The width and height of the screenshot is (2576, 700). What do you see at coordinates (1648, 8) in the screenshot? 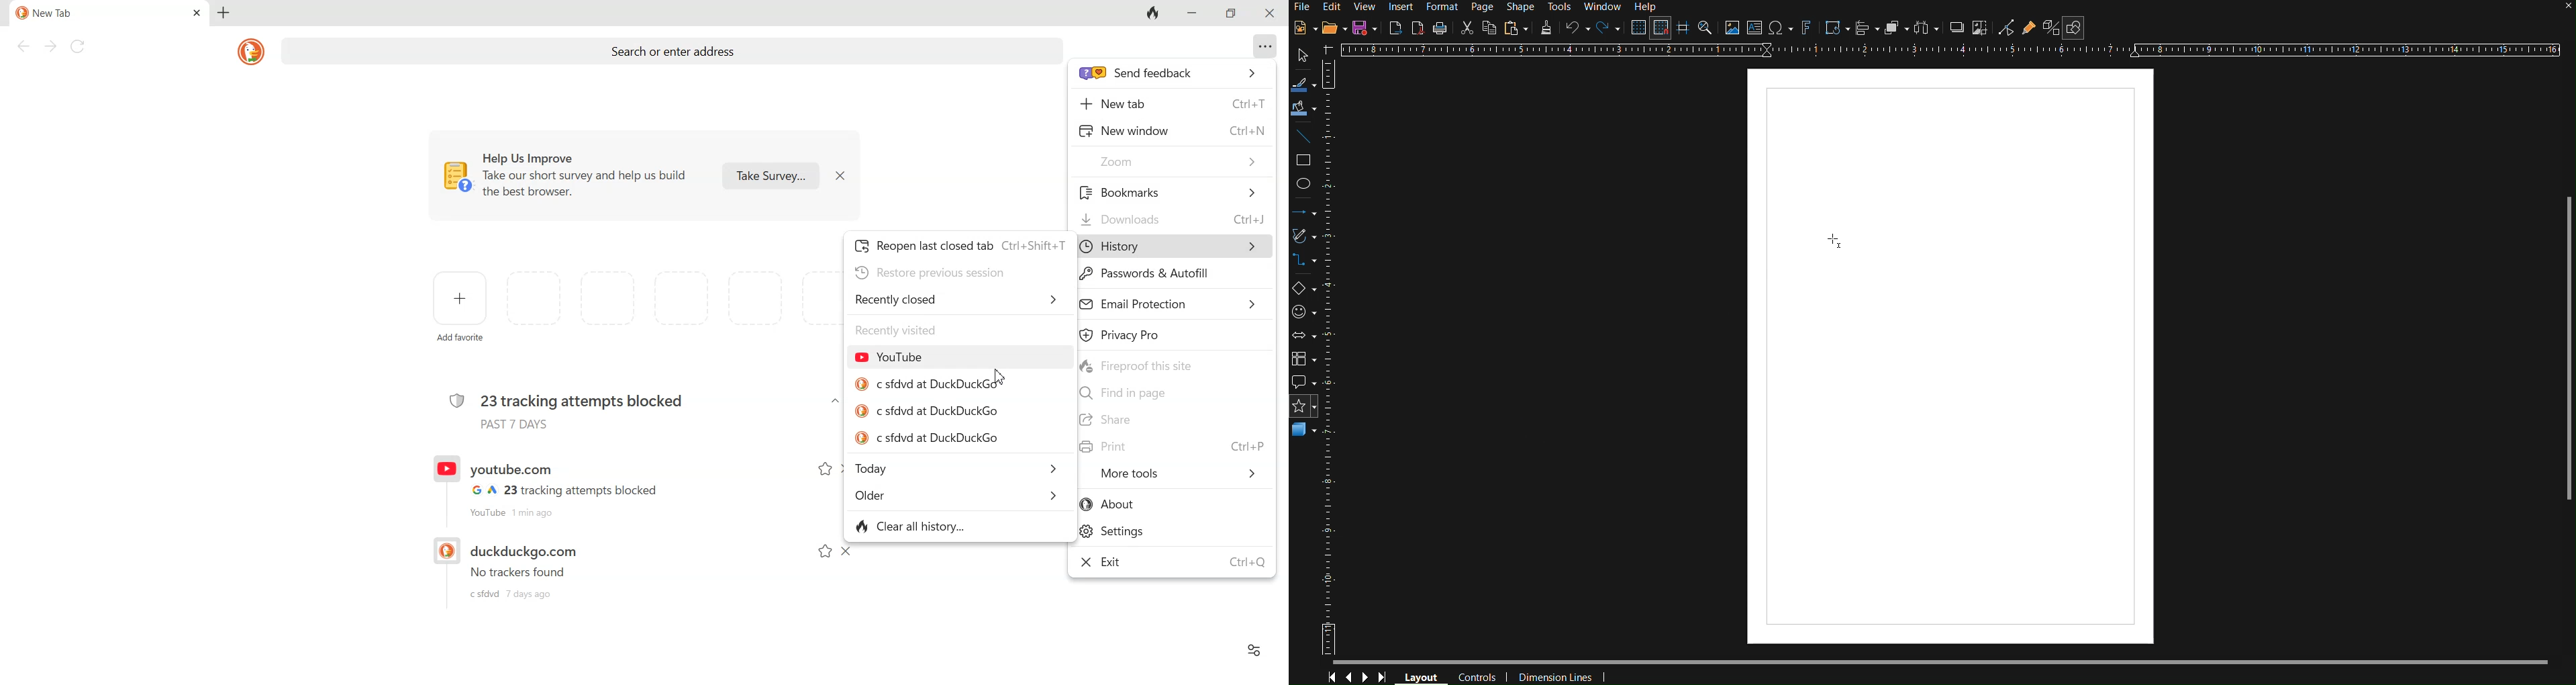
I see `Help` at bounding box center [1648, 8].